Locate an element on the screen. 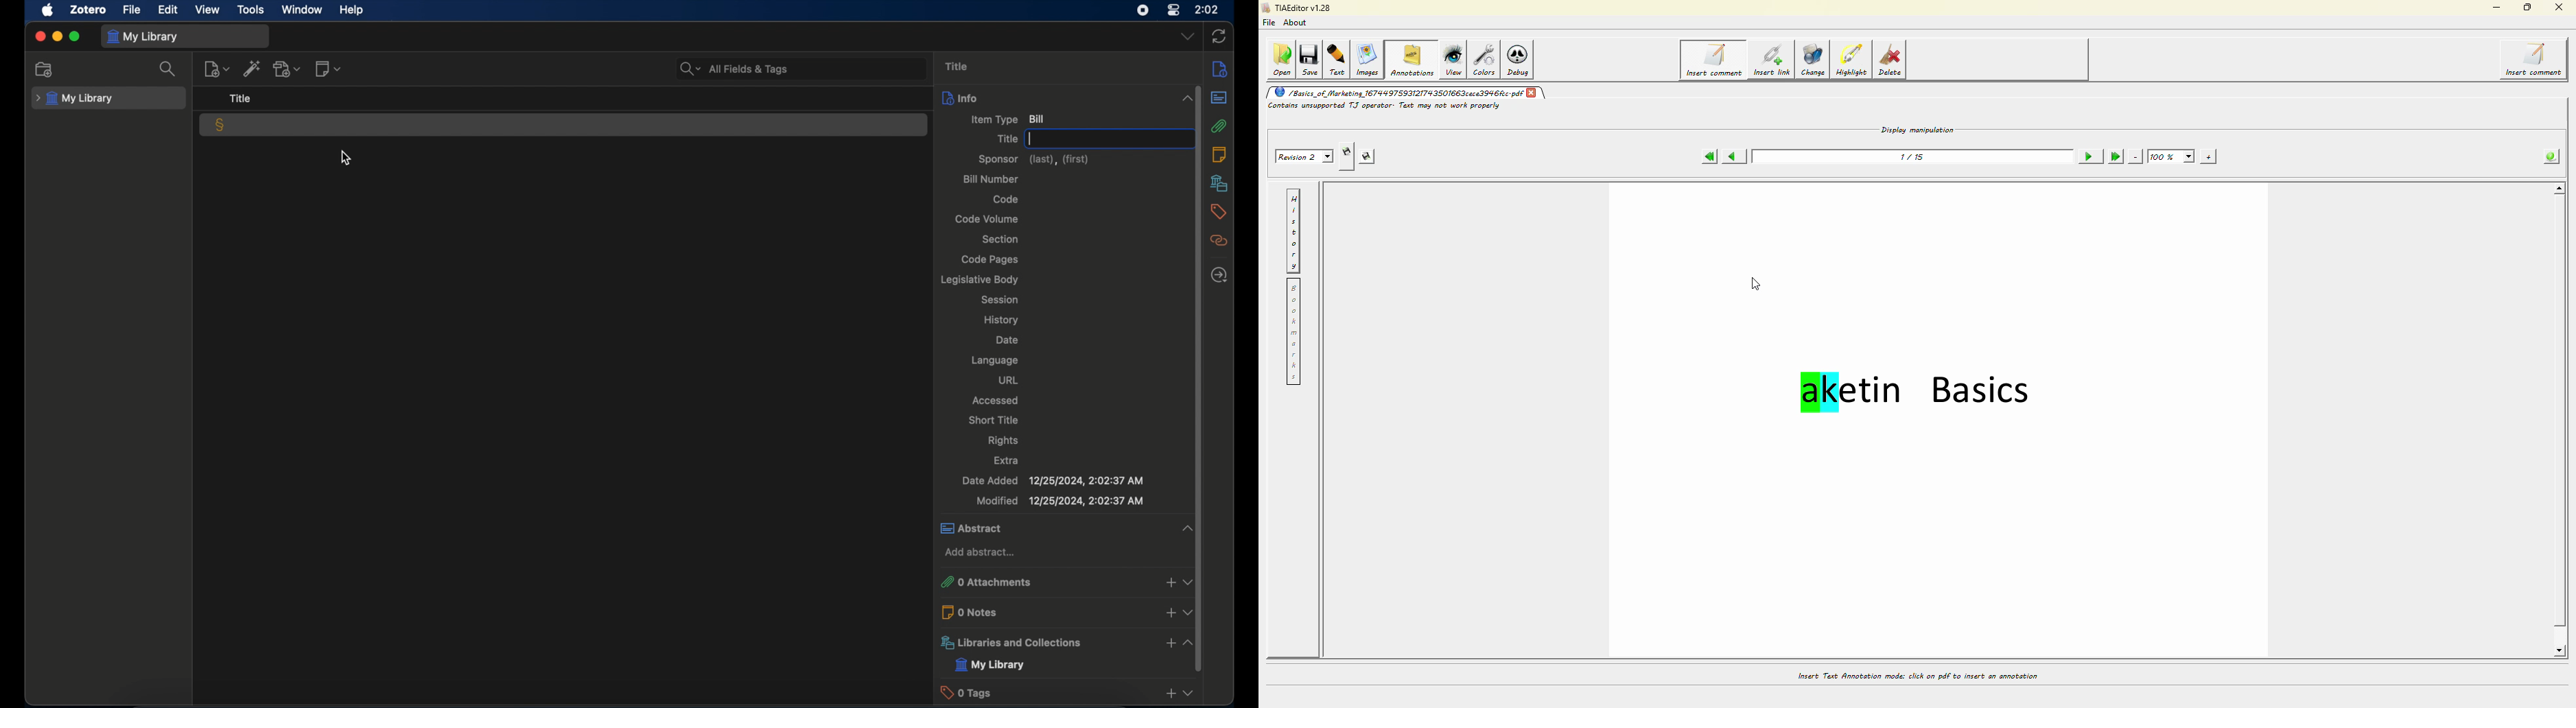 This screenshot has width=2576, height=728. related is located at coordinates (1218, 241).